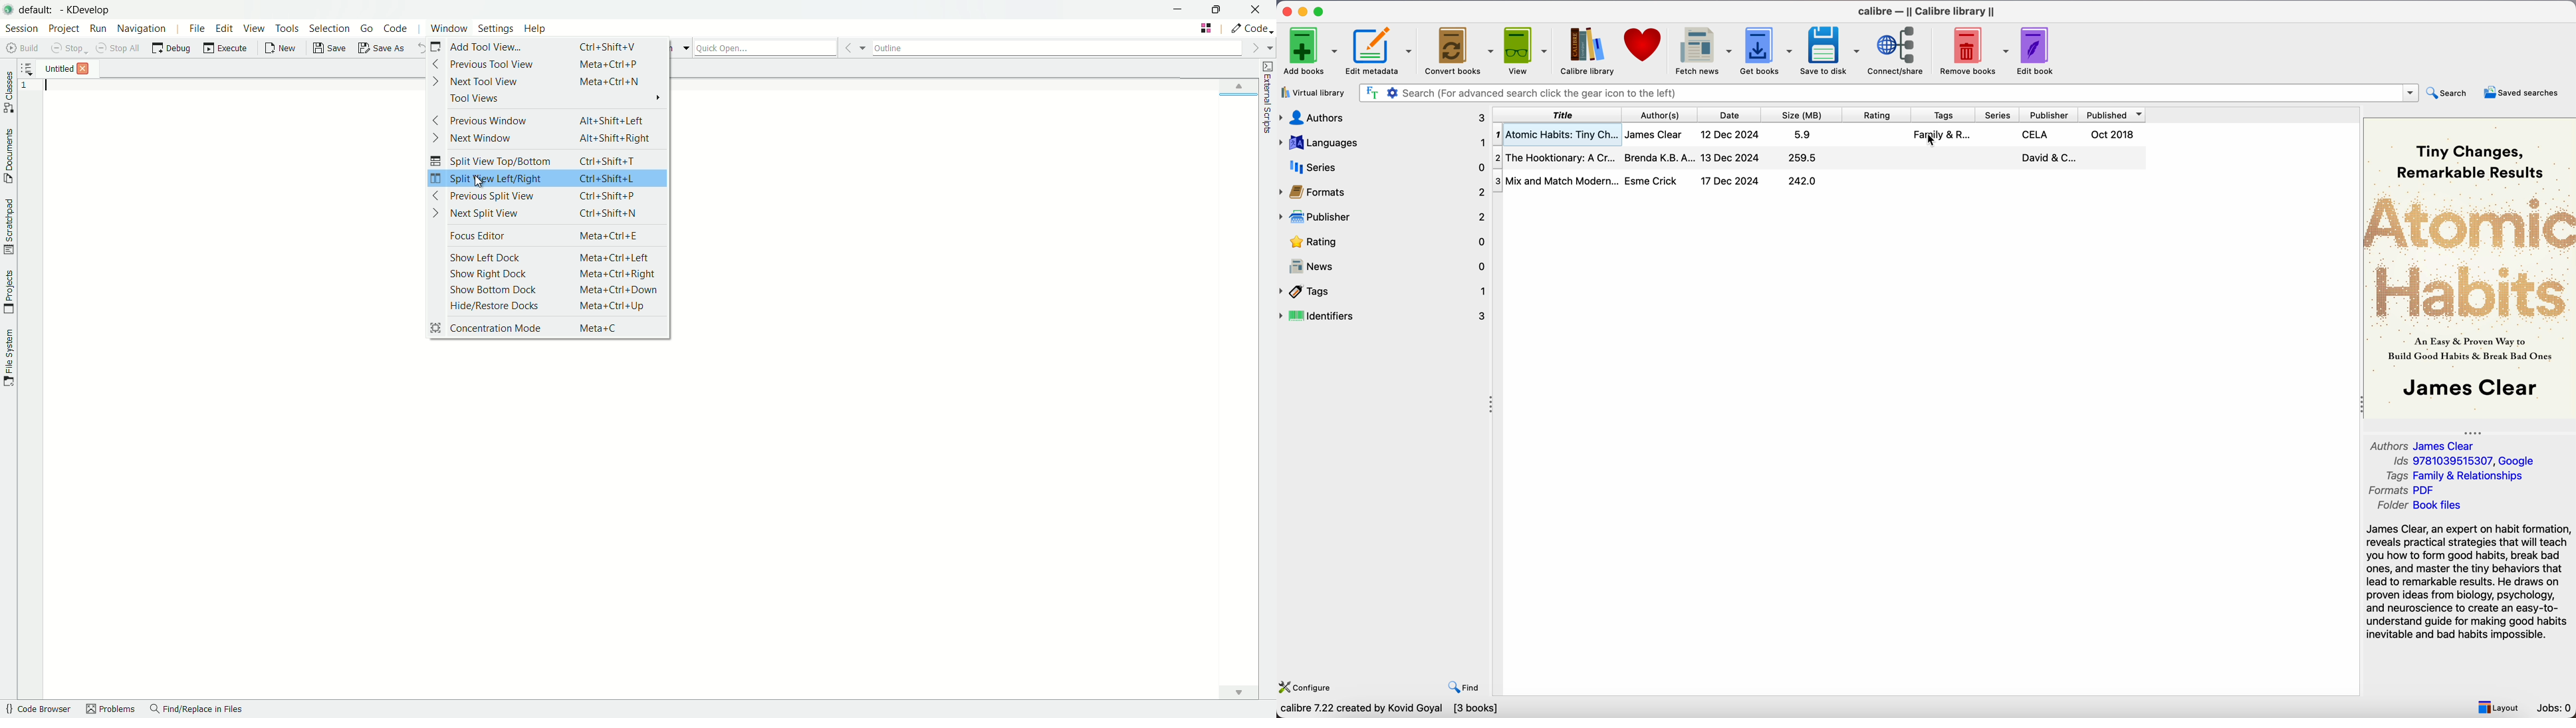 Image resolution: width=2576 pixels, height=728 pixels. I want to click on Tags Family & Relationships, so click(2452, 476).